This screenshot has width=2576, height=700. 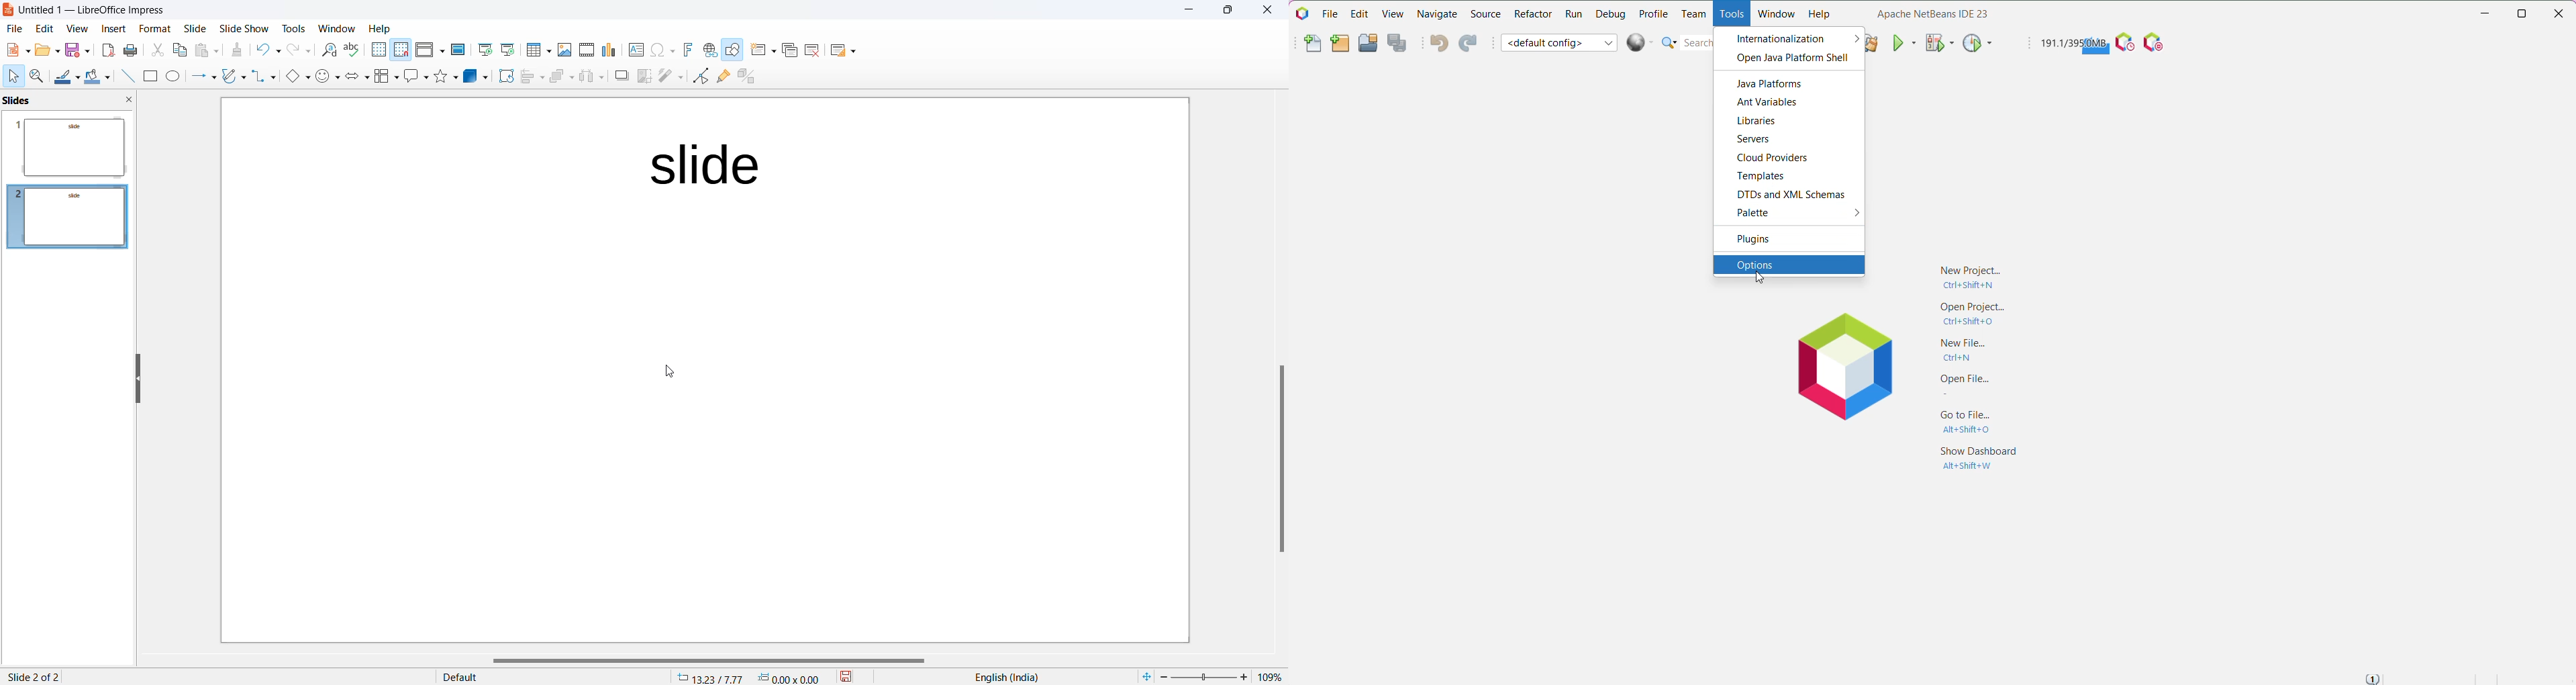 I want to click on Palette, so click(x=1752, y=213).